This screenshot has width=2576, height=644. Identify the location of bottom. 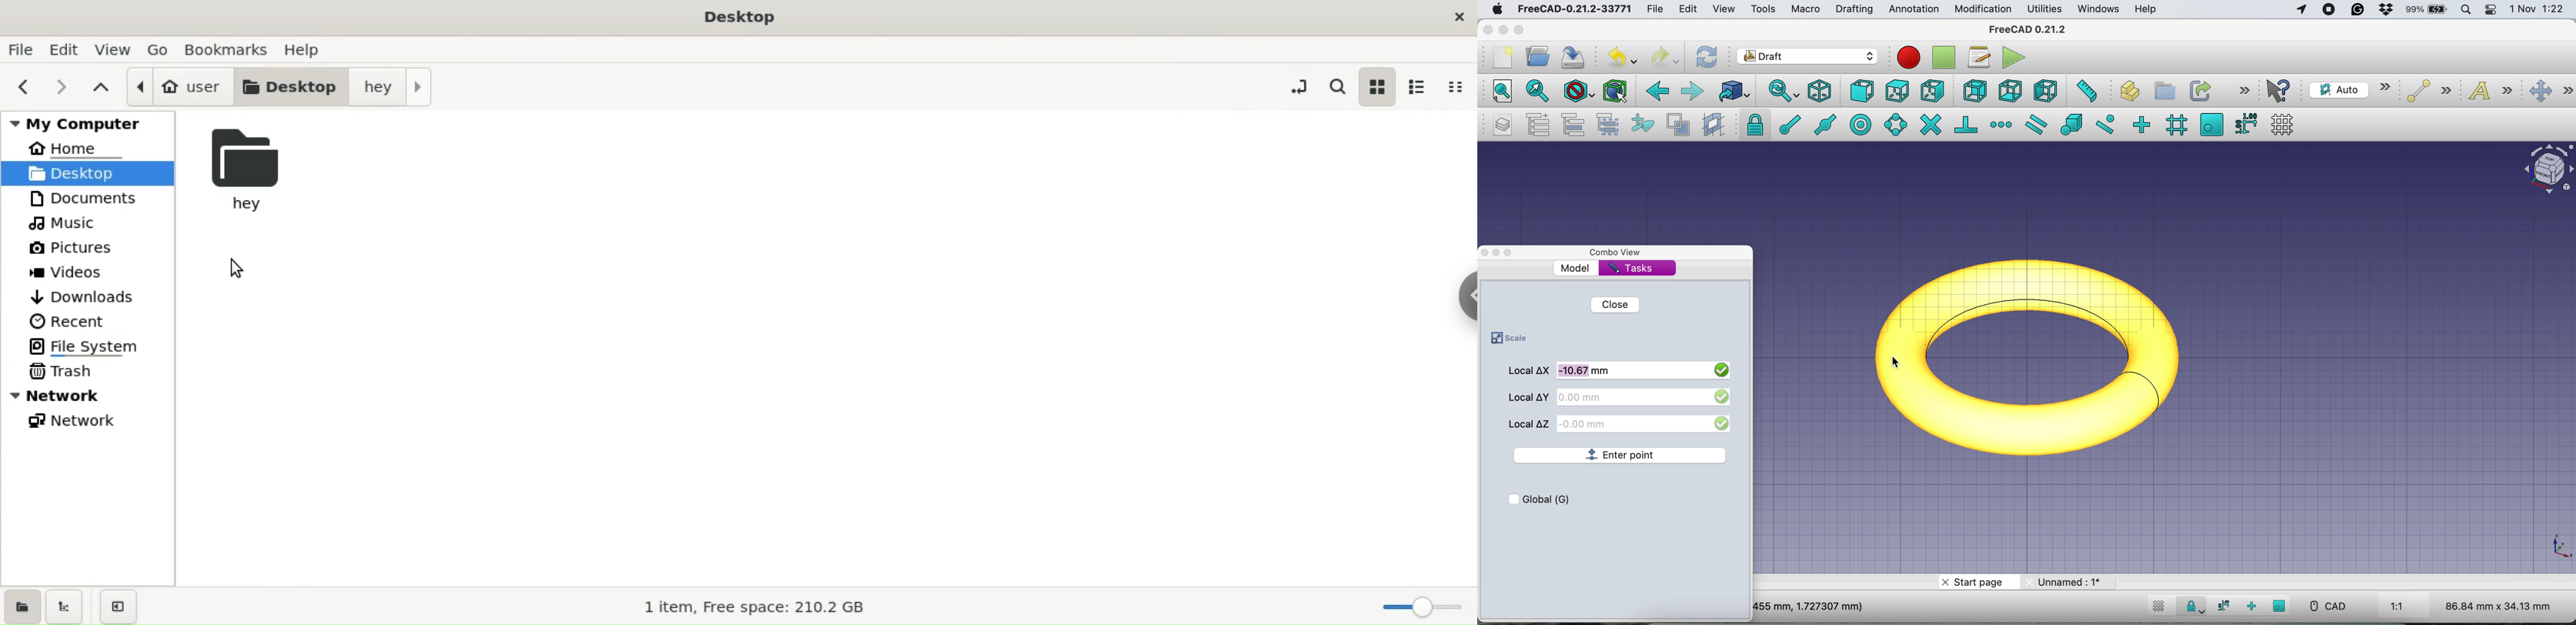
(2011, 90).